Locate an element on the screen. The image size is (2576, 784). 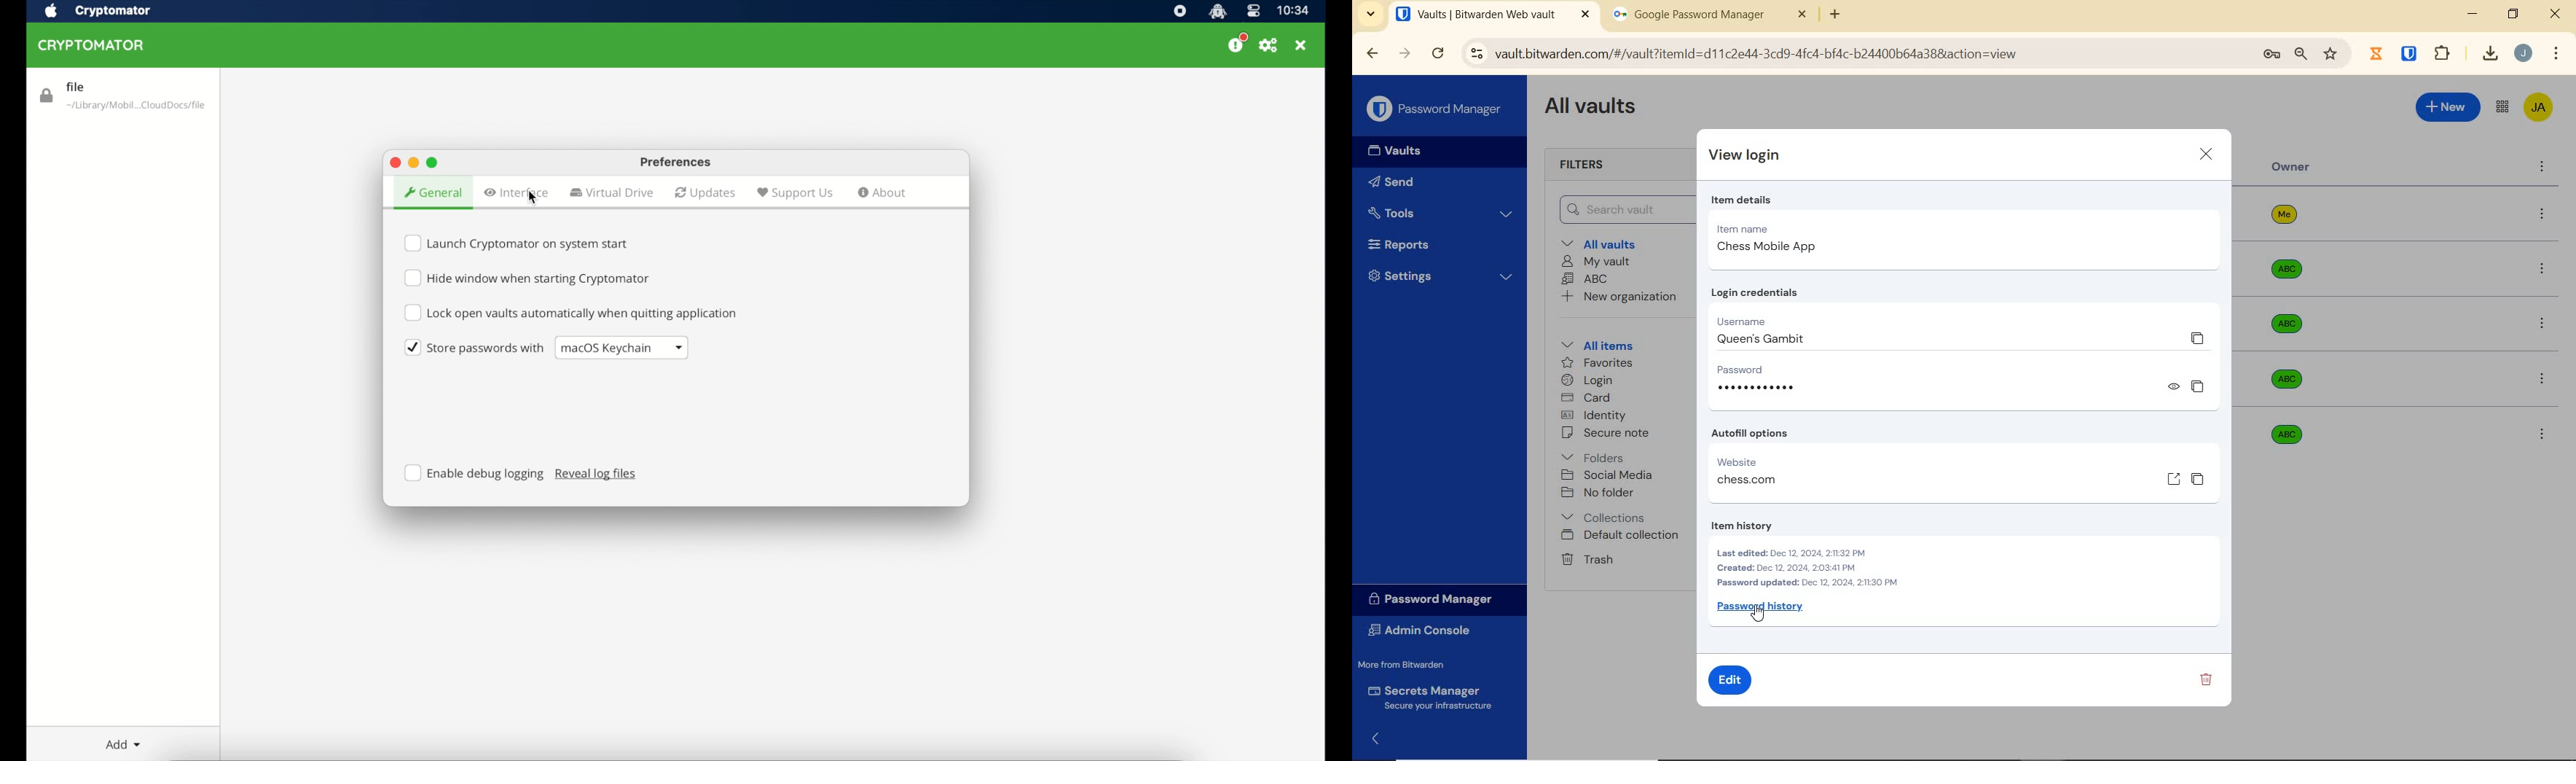
copy is located at coordinates (2196, 386).